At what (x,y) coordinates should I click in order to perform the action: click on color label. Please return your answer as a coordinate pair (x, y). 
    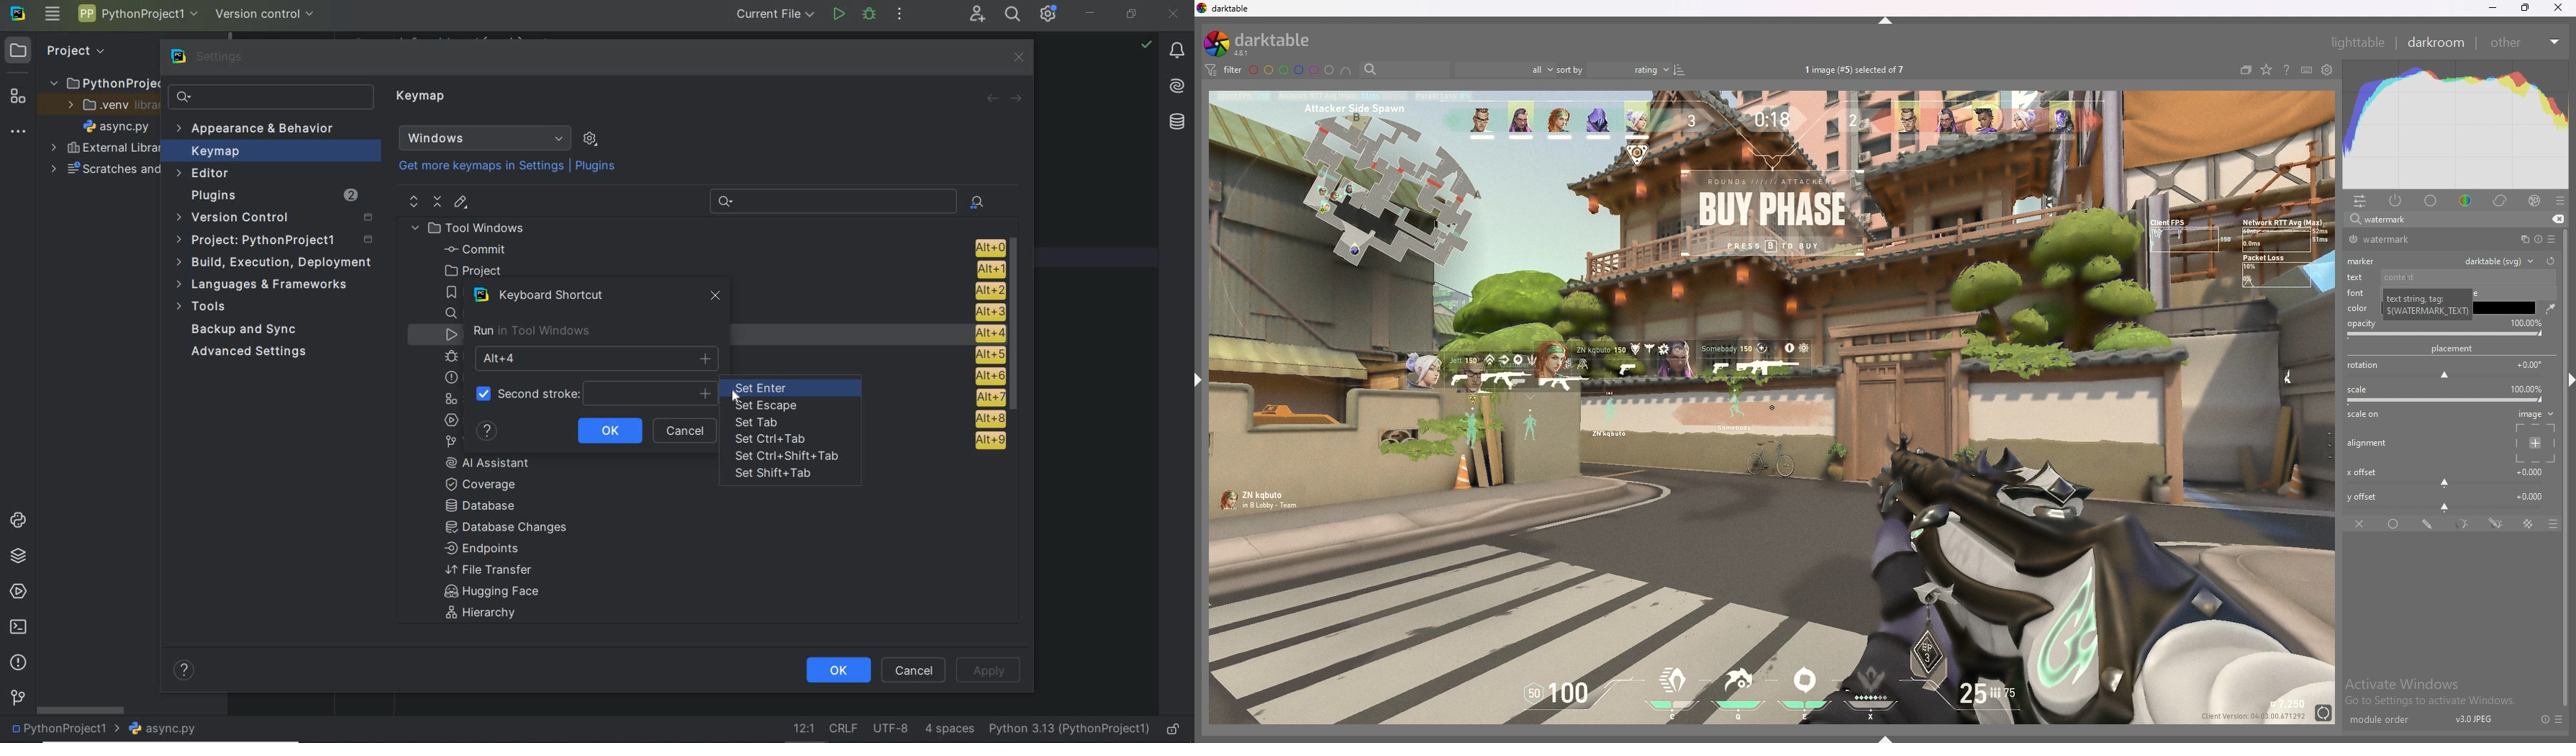
    Looking at the image, I should click on (1292, 70).